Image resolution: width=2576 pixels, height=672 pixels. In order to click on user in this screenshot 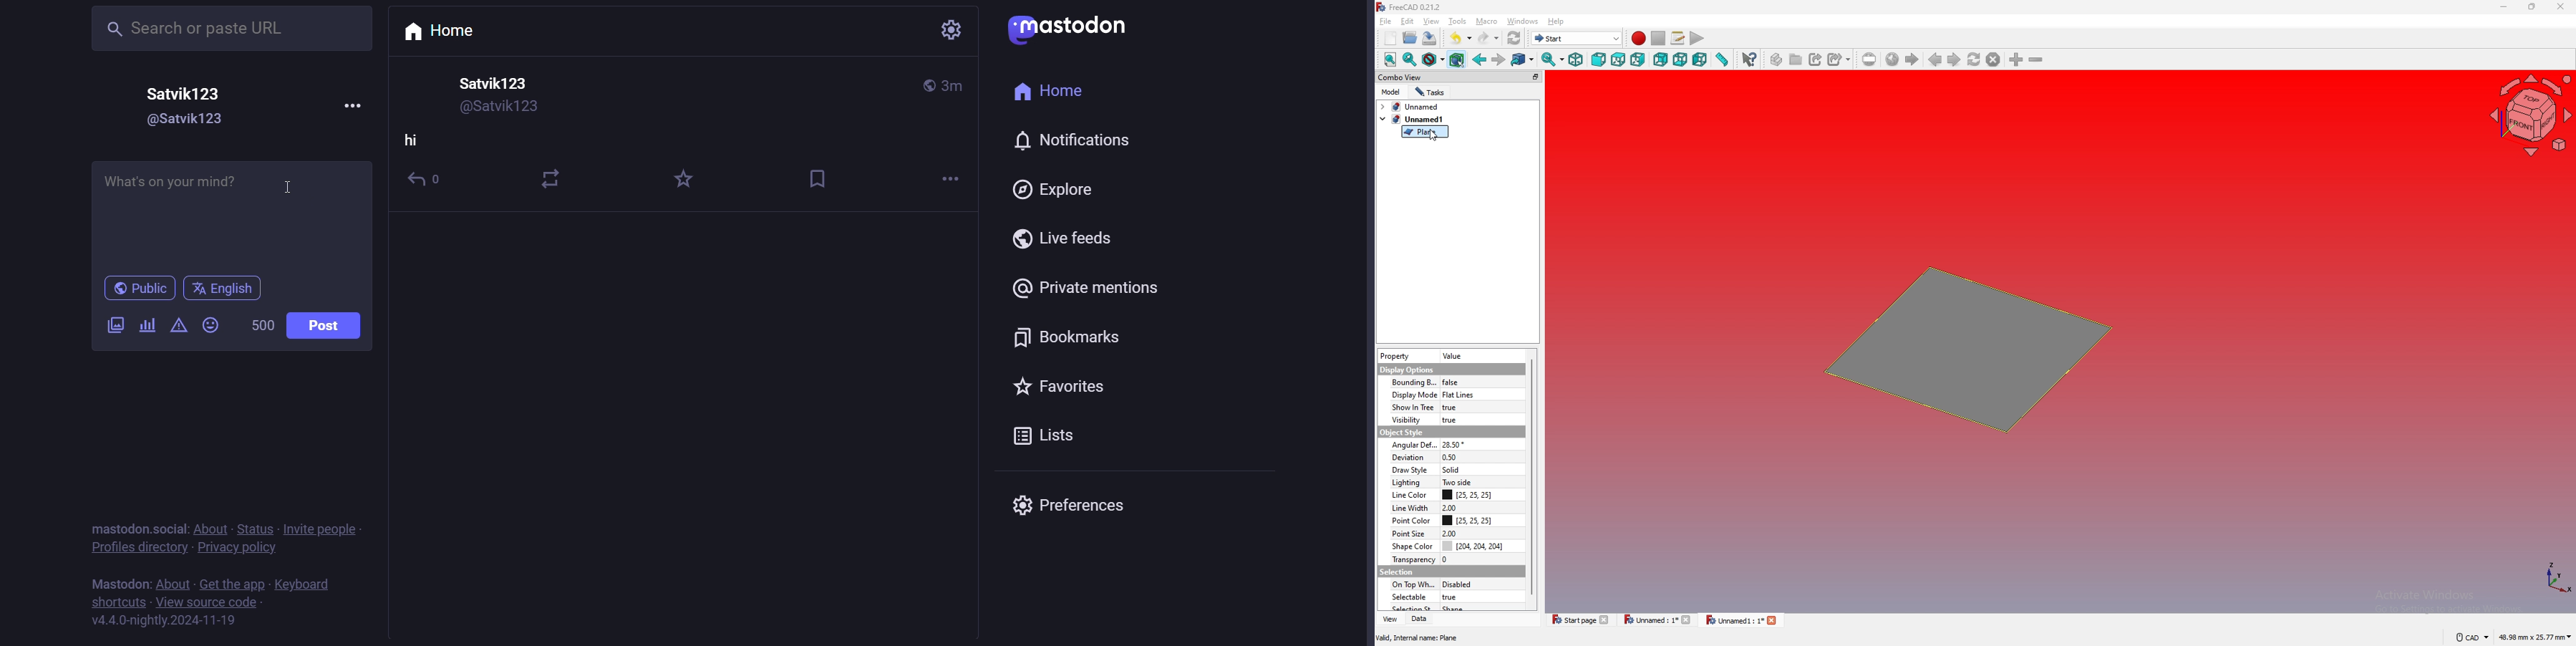, I will do `click(186, 94)`.